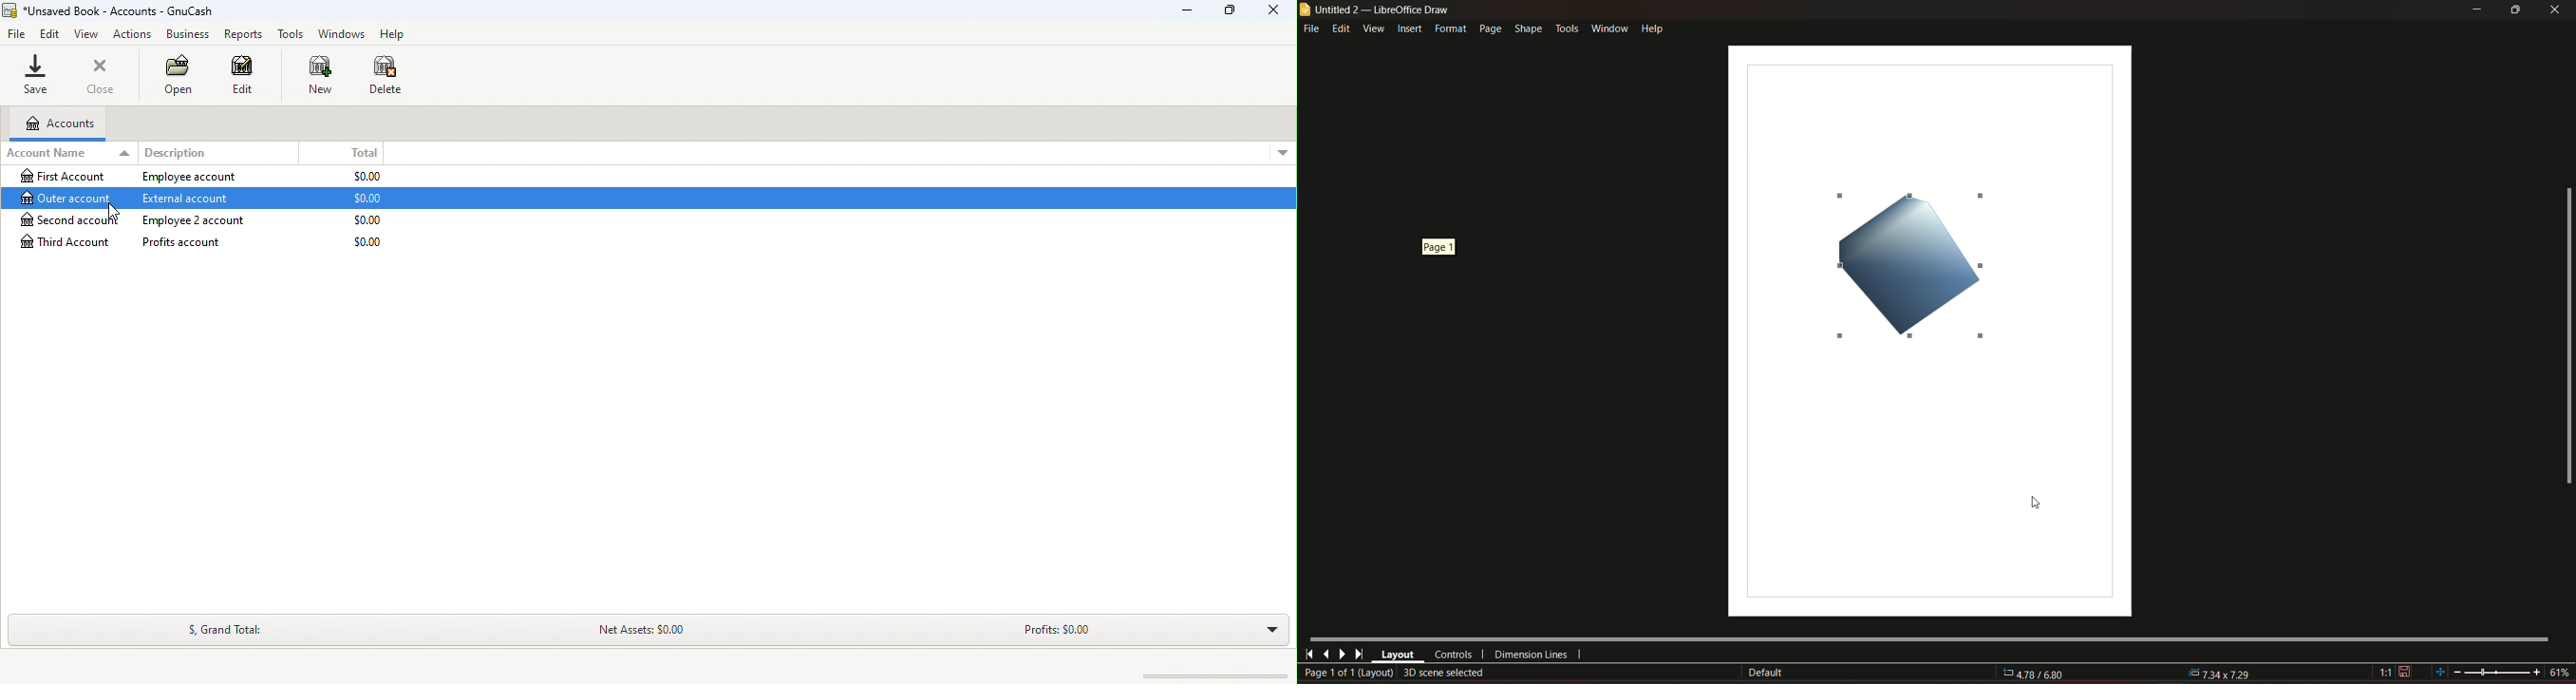 The width and height of the screenshot is (2576, 700). What do you see at coordinates (110, 10) in the screenshot?
I see `File name` at bounding box center [110, 10].